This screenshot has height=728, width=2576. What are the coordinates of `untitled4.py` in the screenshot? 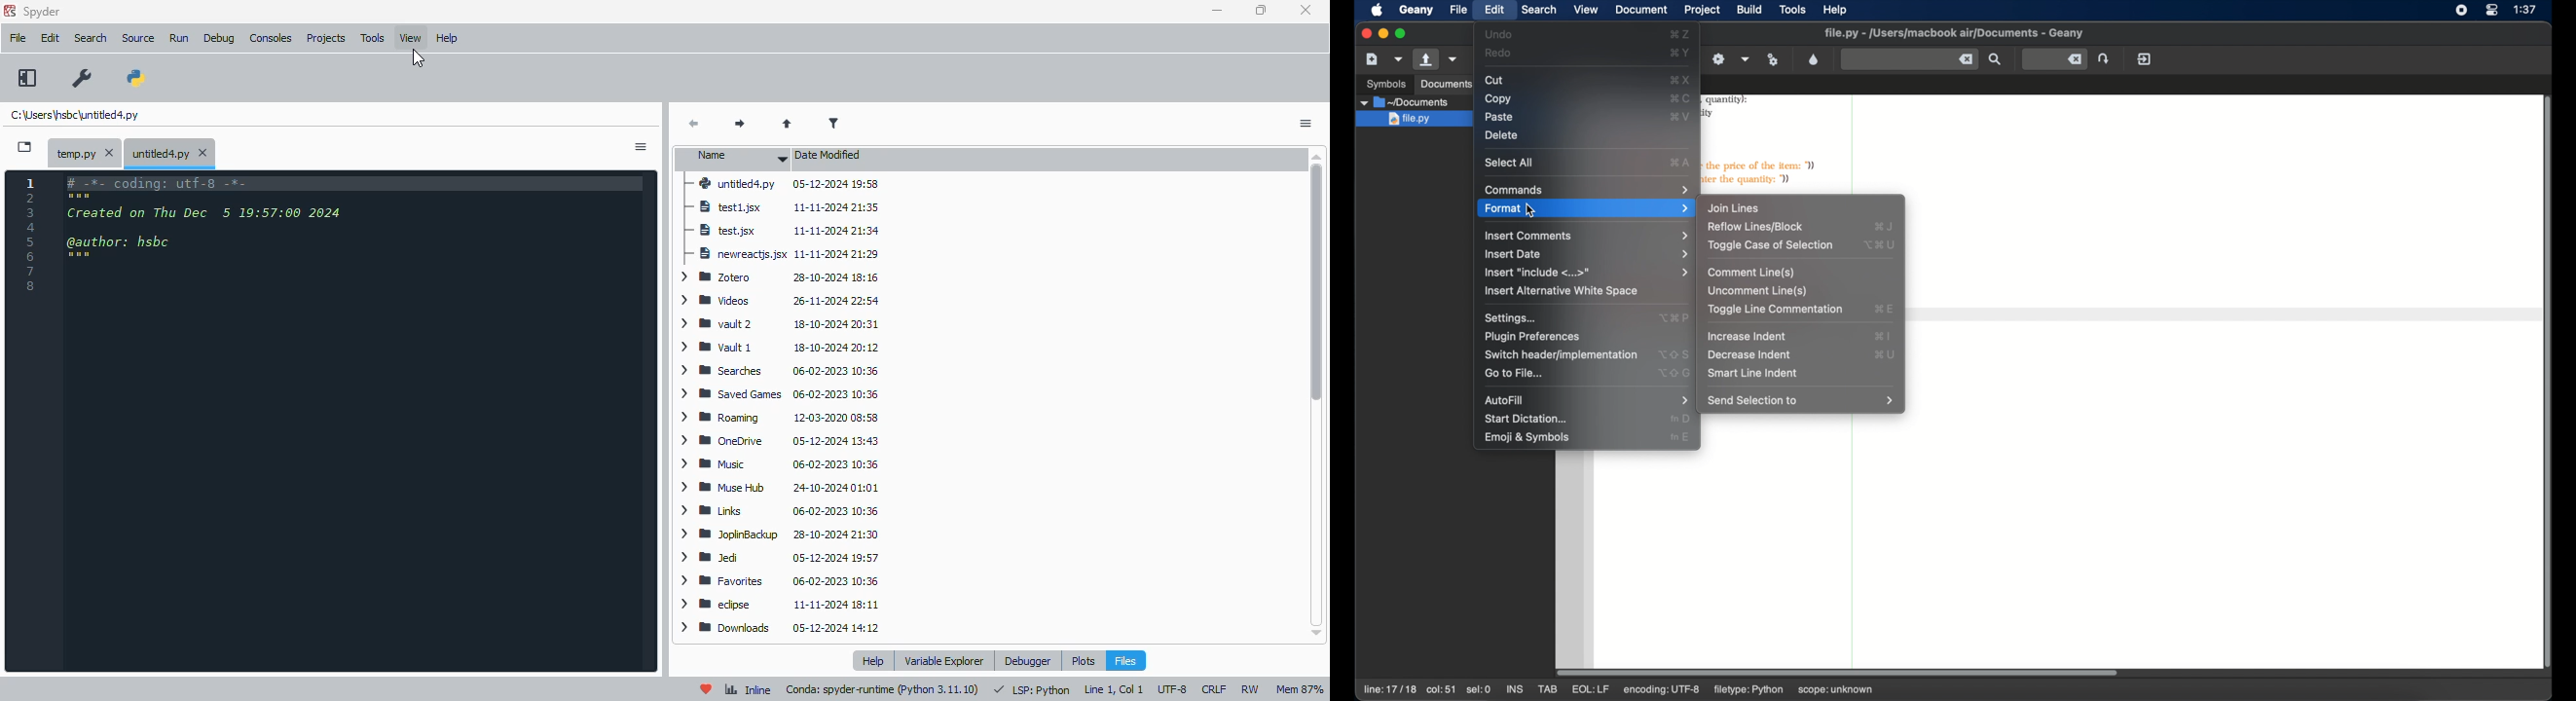 It's located at (74, 114).